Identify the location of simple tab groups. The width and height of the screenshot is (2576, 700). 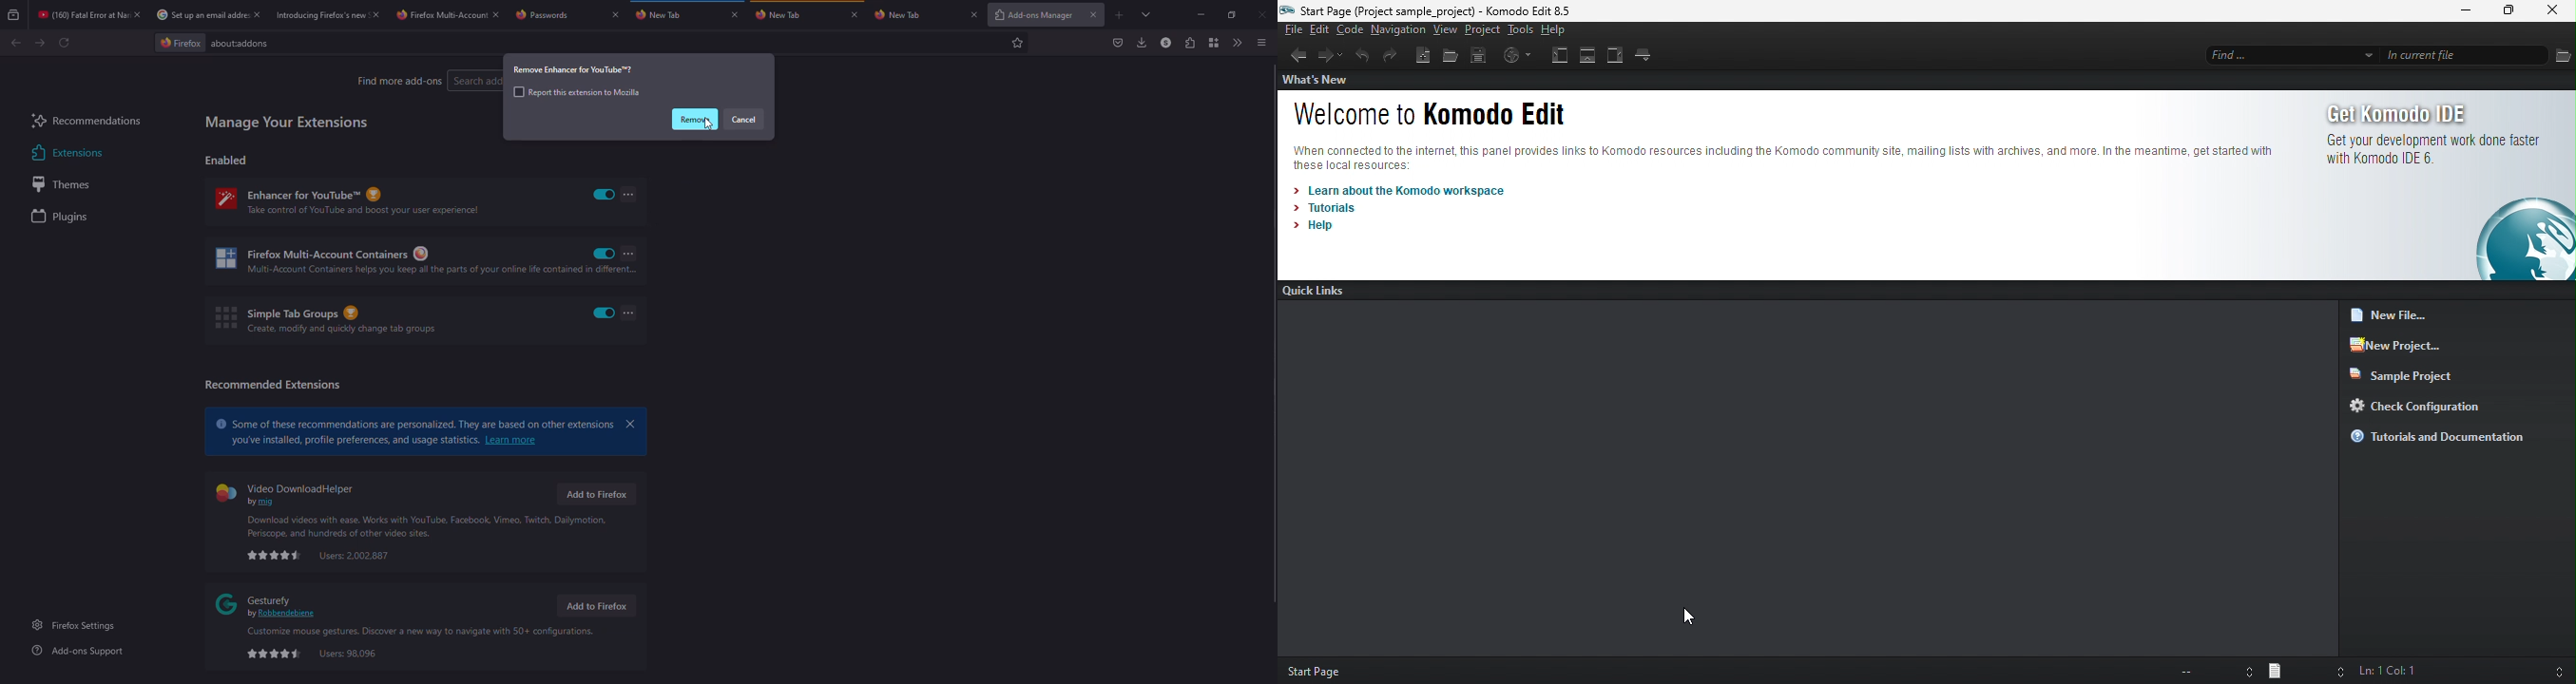
(325, 319).